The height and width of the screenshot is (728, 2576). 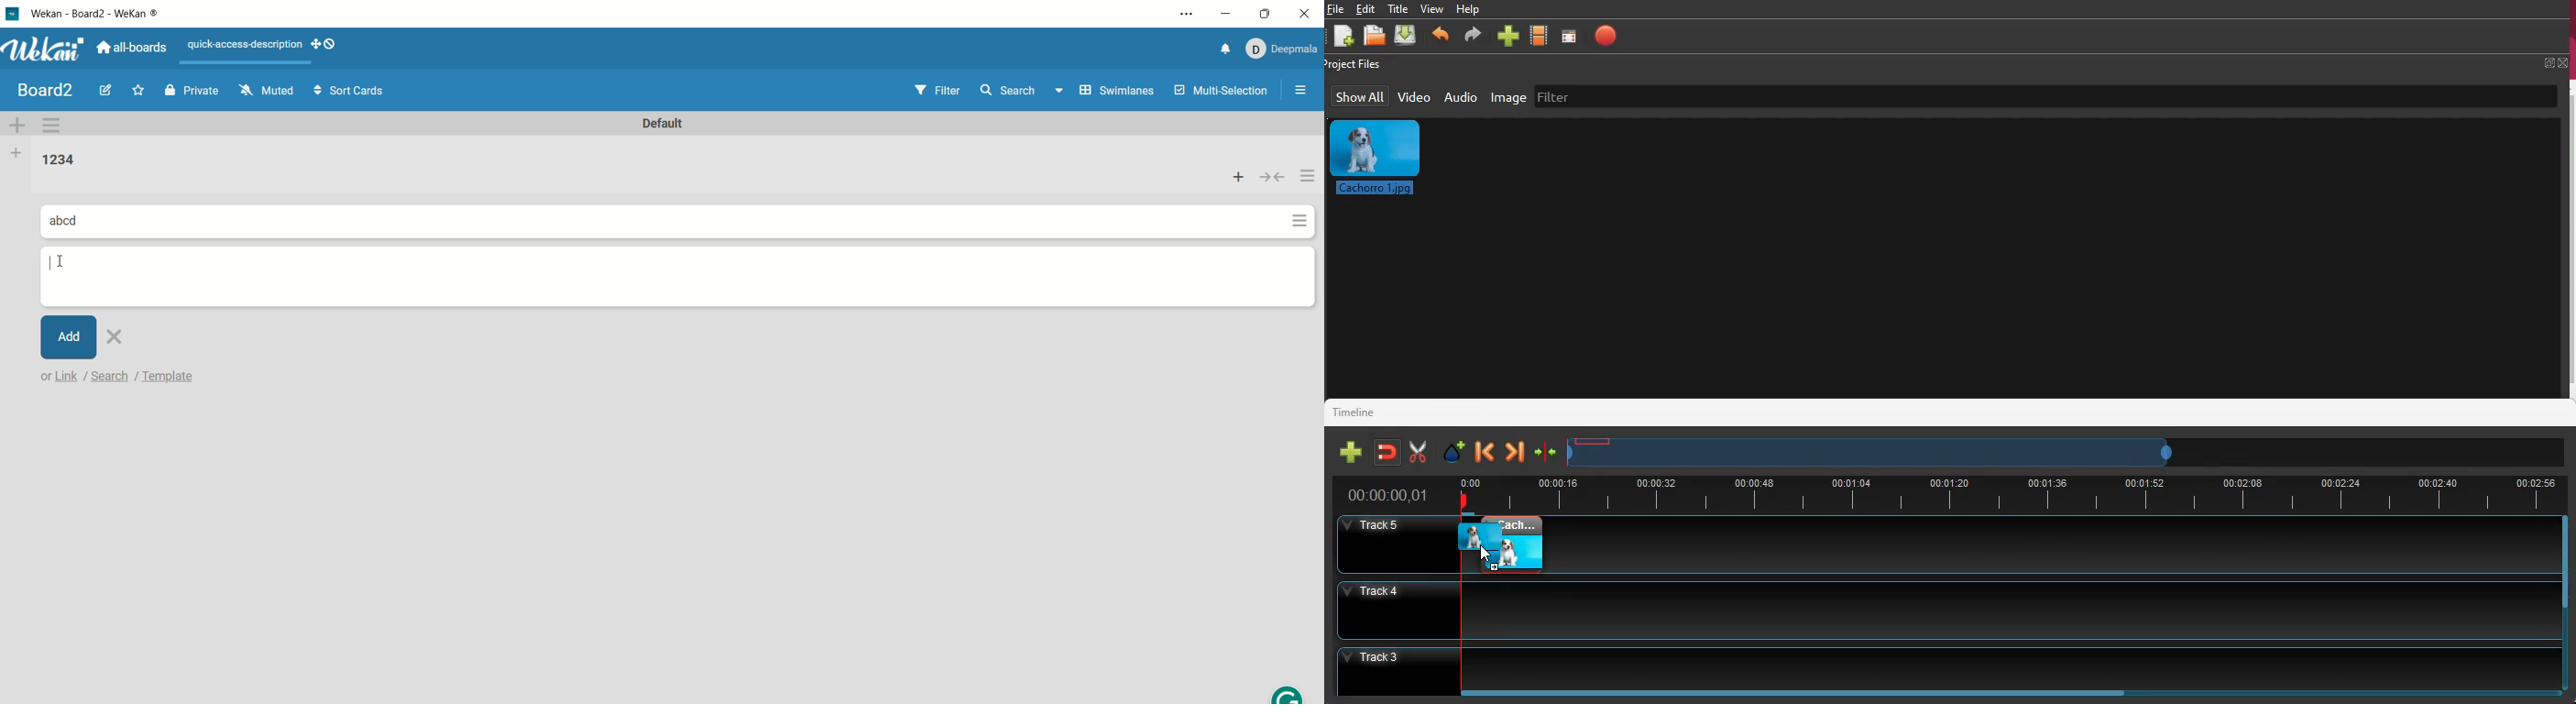 What do you see at coordinates (2059, 544) in the screenshot?
I see `track` at bounding box center [2059, 544].